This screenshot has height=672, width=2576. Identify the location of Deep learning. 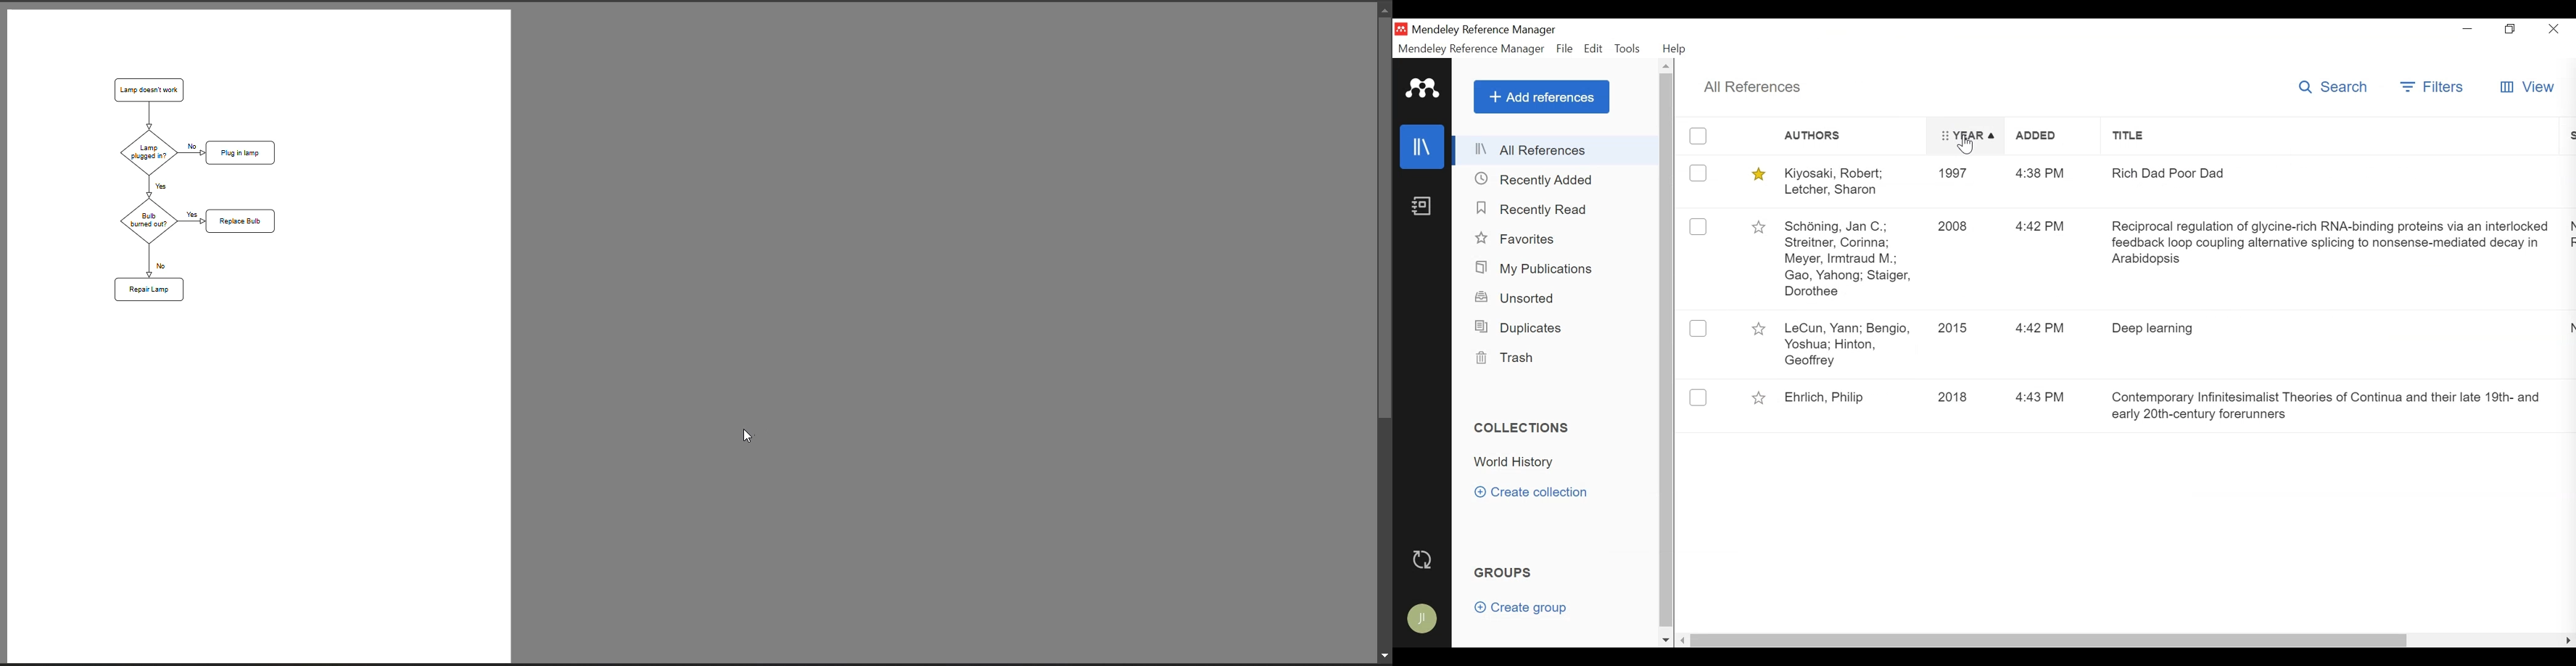
(2165, 329).